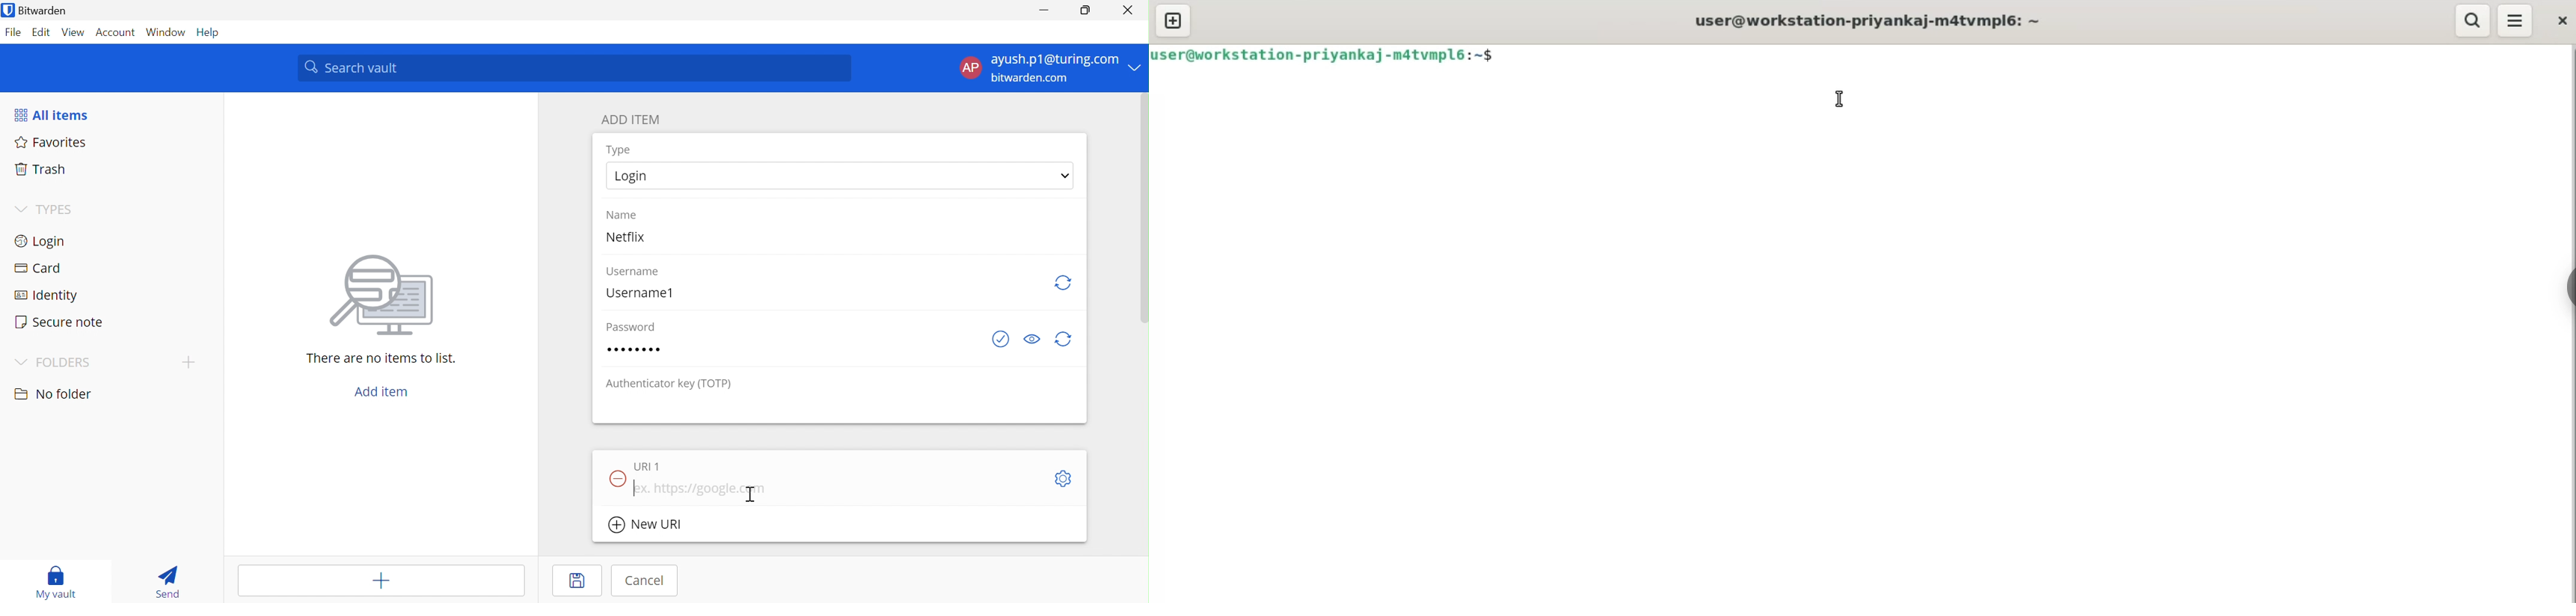  What do you see at coordinates (43, 294) in the screenshot?
I see `Identity` at bounding box center [43, 294].